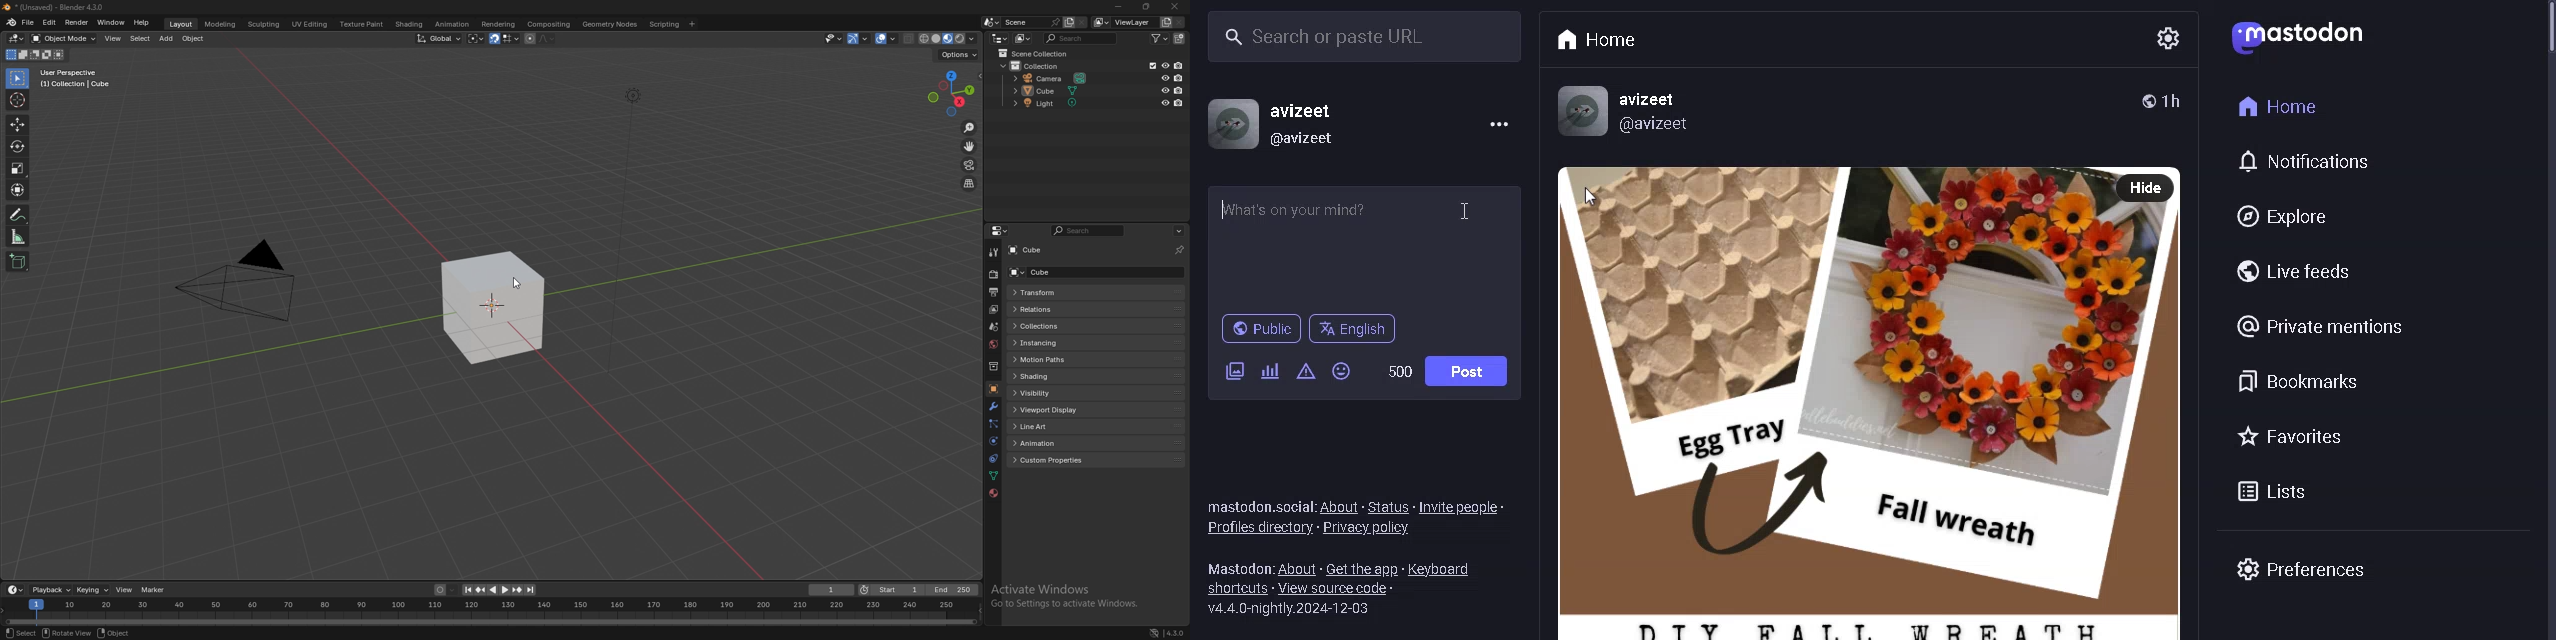 The width and height of the screenshot is (2576, 644). I want to click on LOGO, so click(2303, 36).